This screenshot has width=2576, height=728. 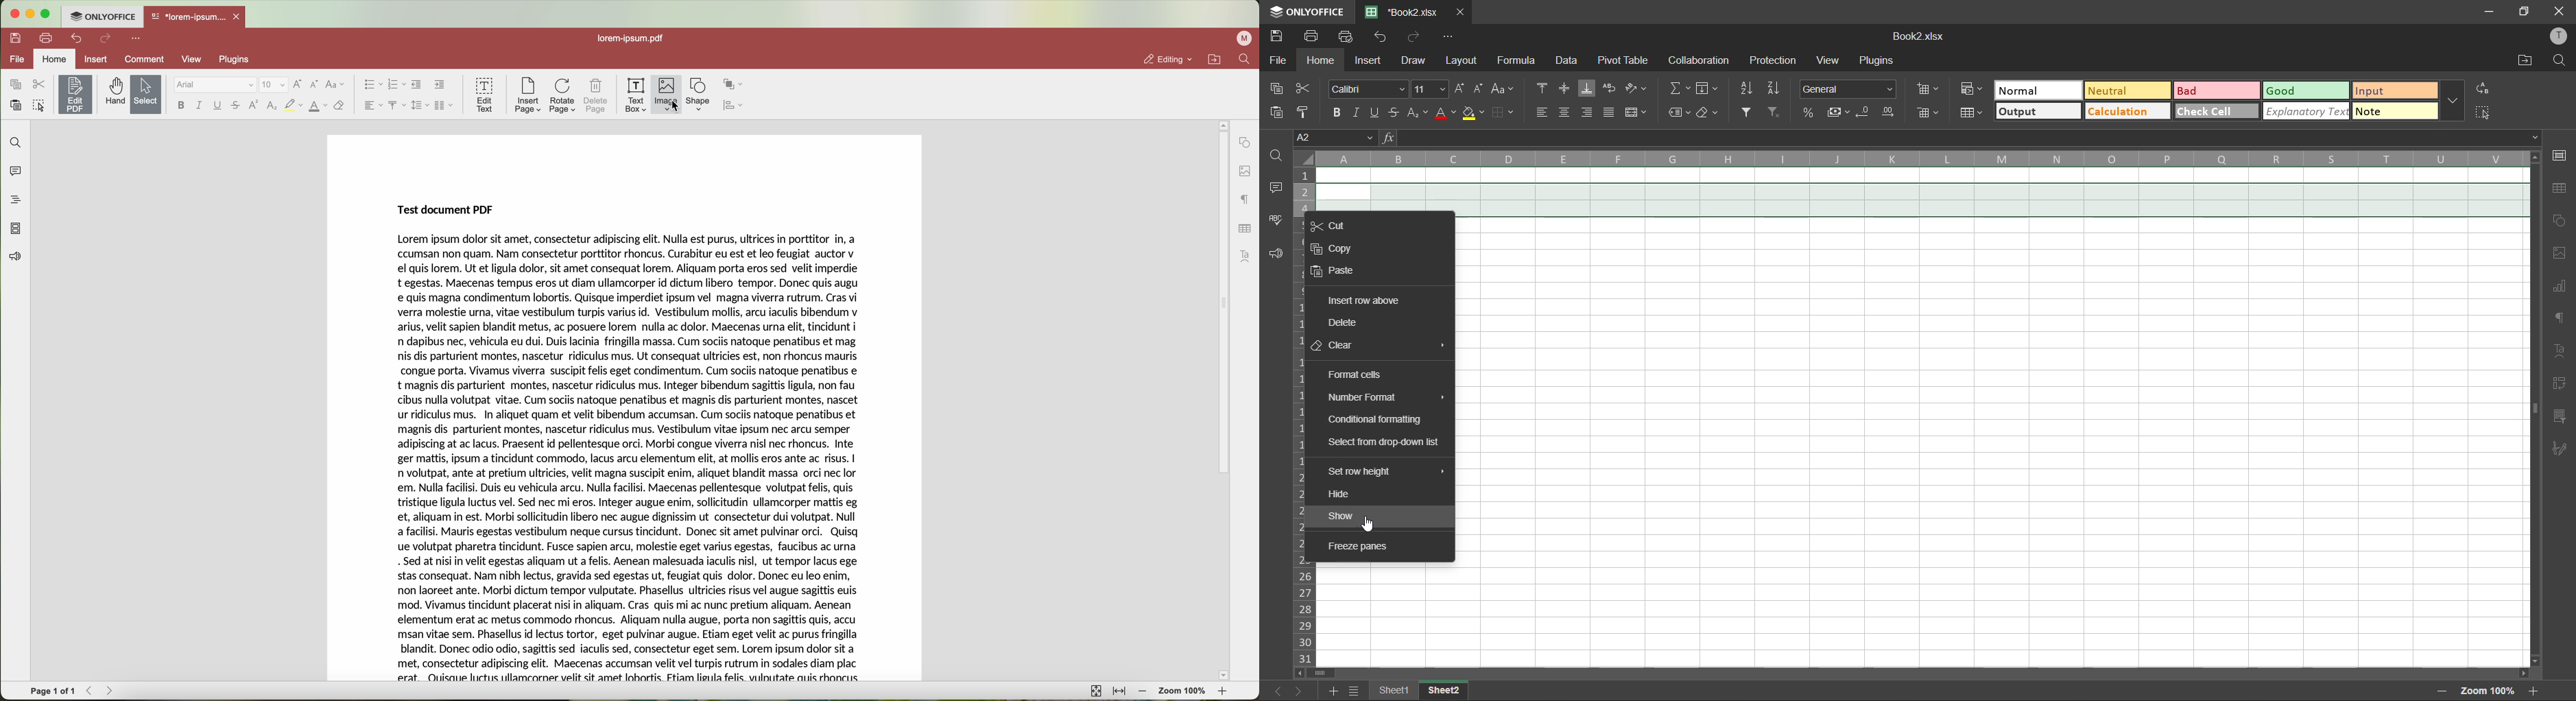 I want to click on copy, so click(x=1278, y=86).